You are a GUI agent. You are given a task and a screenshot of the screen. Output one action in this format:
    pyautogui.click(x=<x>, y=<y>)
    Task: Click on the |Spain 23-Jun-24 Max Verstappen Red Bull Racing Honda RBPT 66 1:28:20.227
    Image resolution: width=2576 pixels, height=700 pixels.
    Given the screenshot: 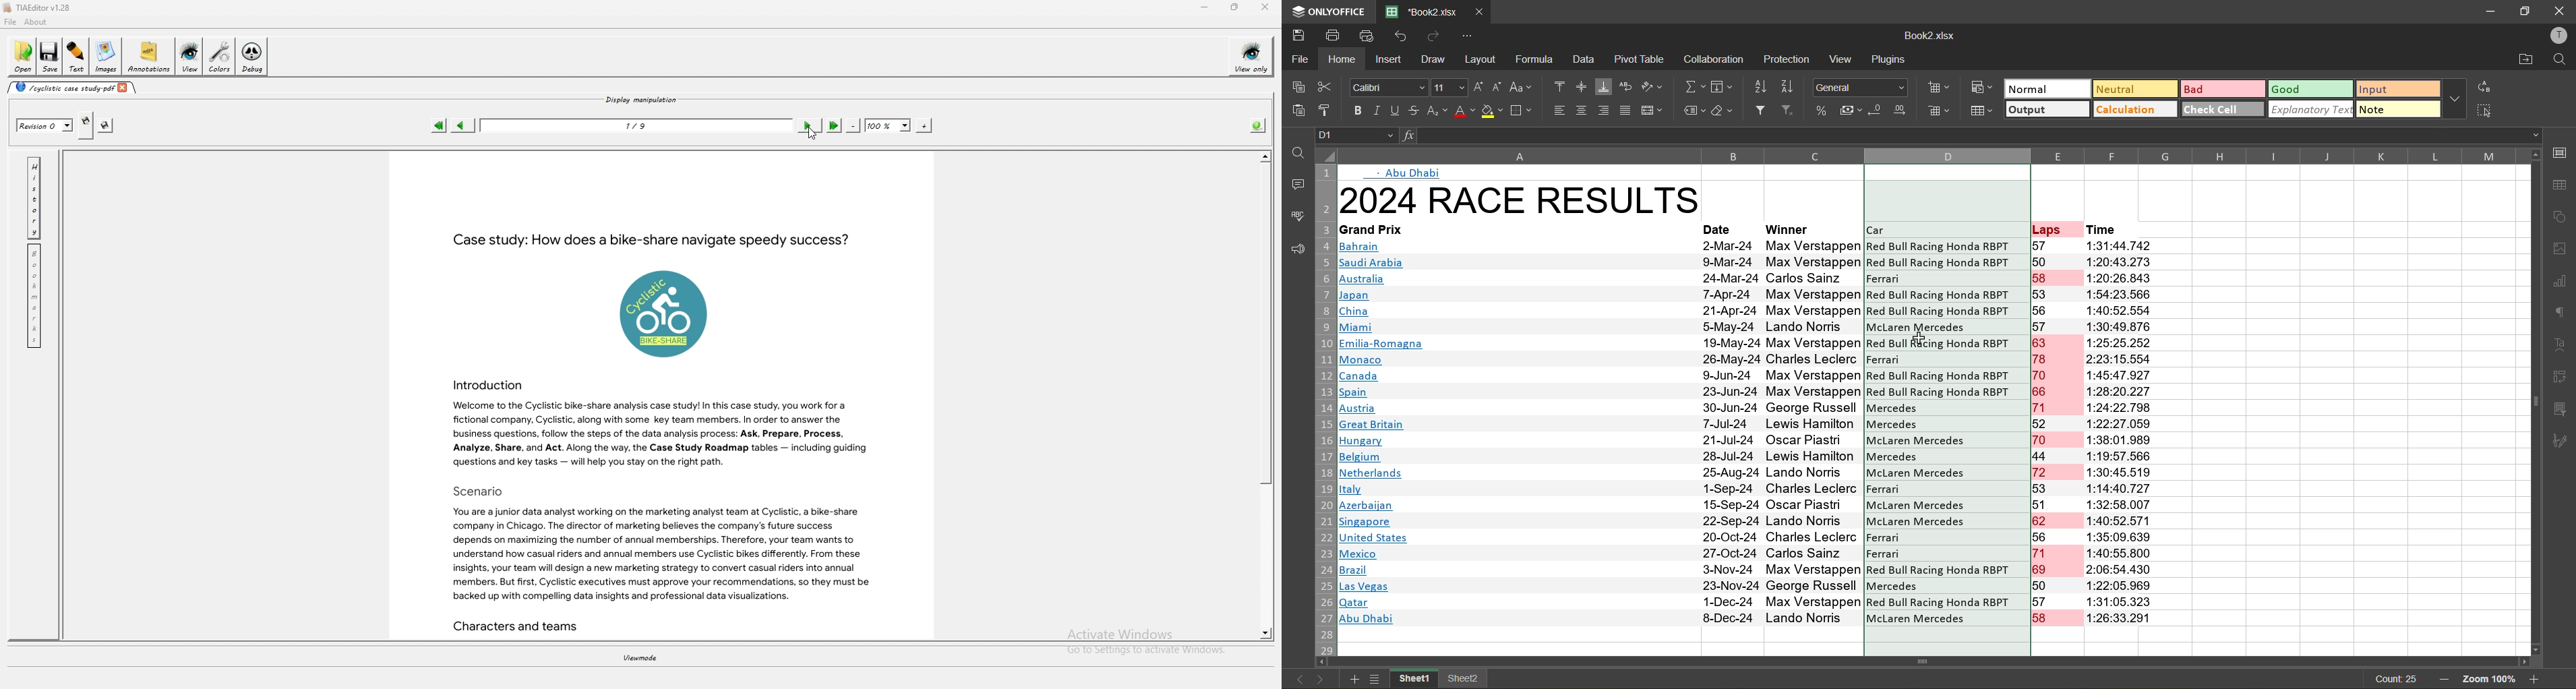 What is the action you would take?
    pyautogui.click(x=1747, y=392)
    